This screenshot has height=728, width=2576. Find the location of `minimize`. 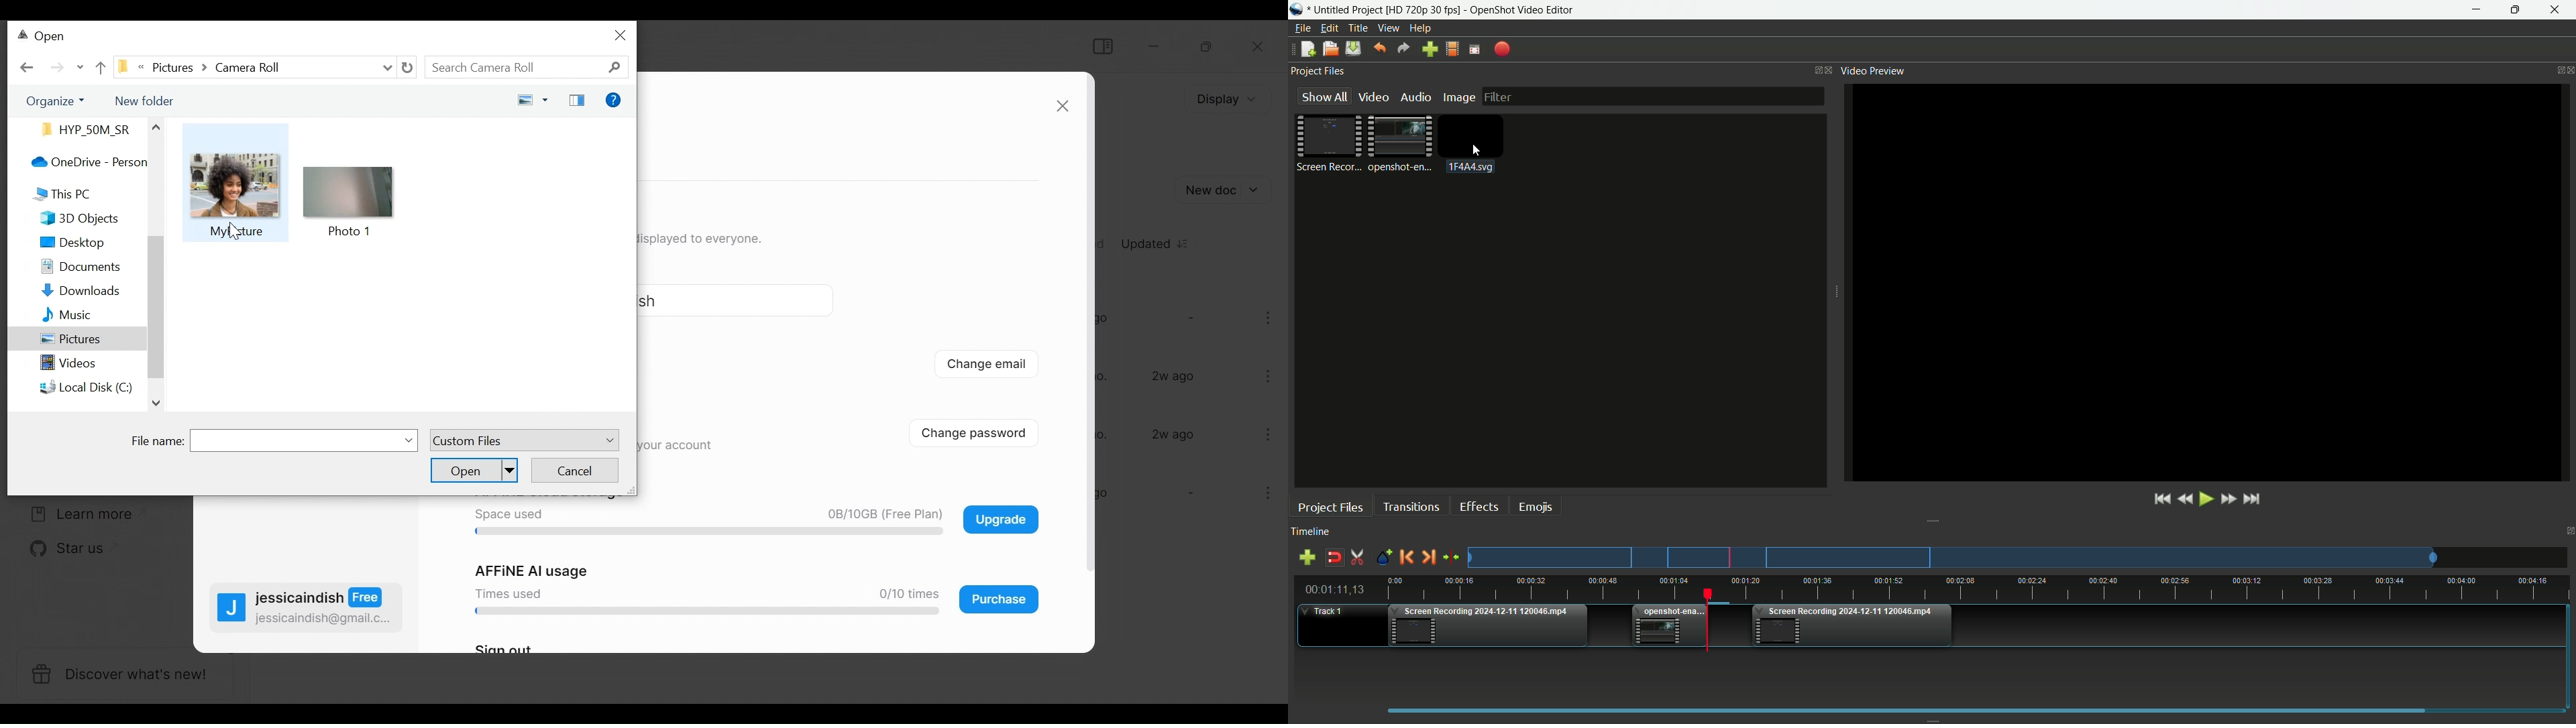

minimize is located at coordinates (2481, 10).